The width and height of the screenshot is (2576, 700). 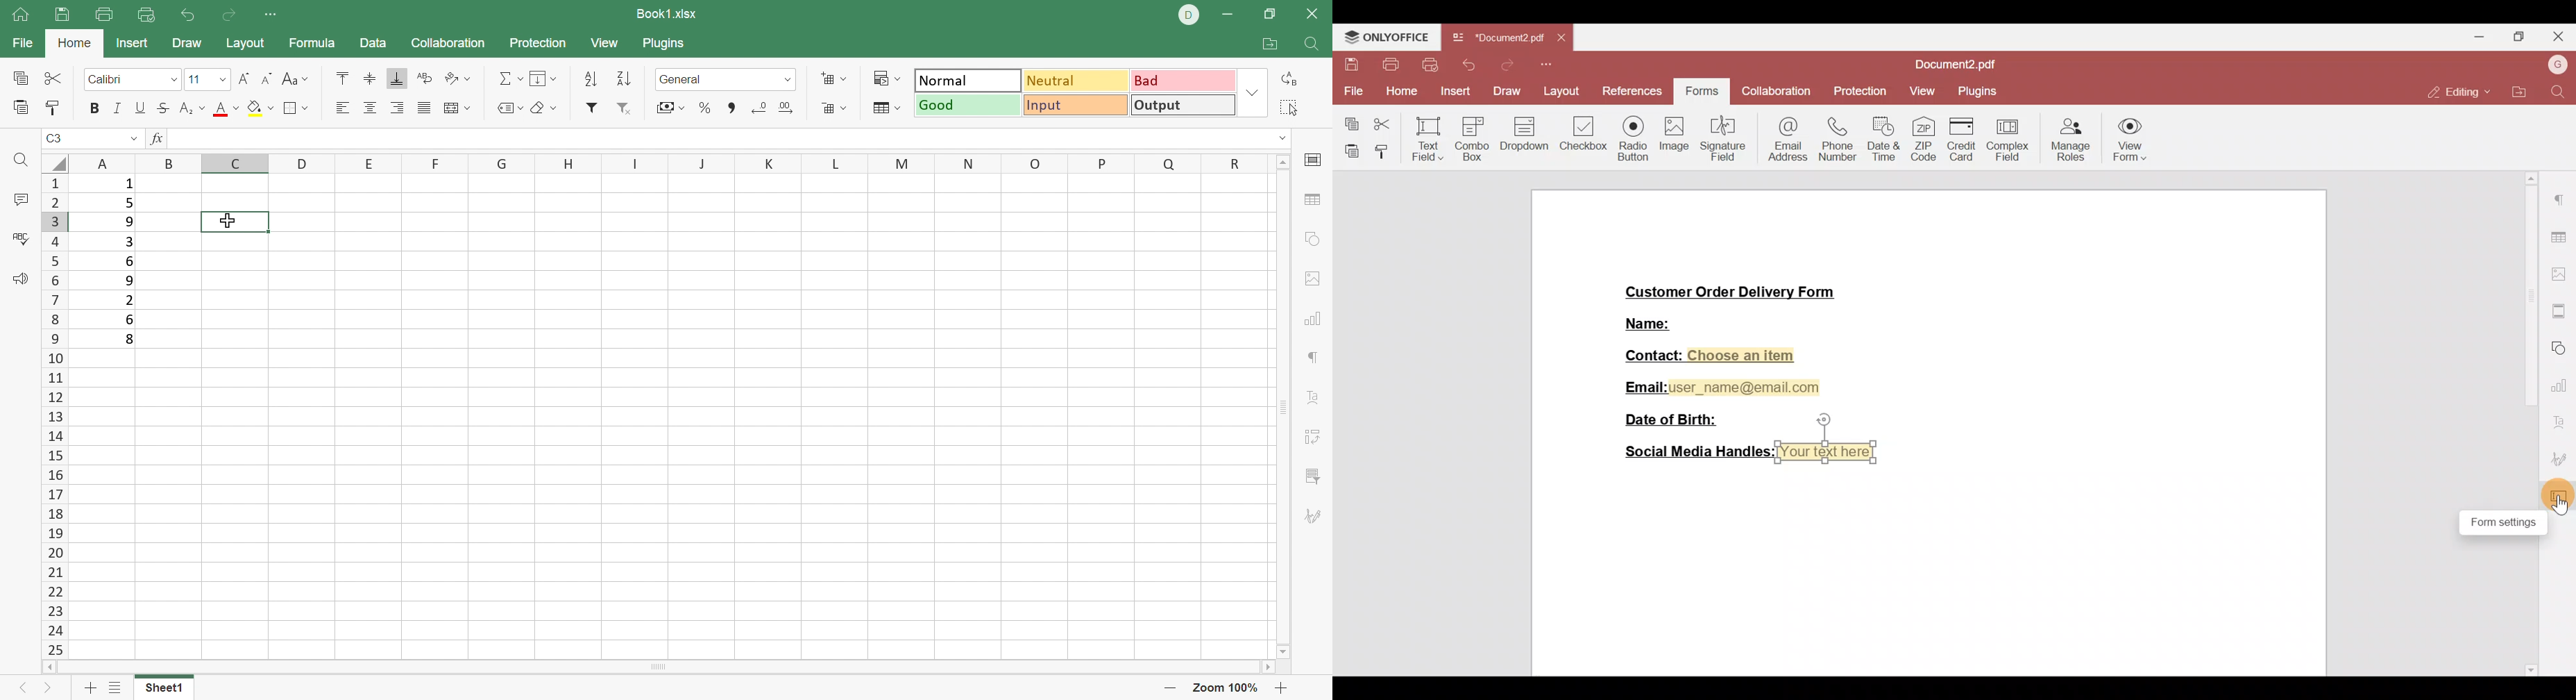 I want to click on Replace, so click(x=1288, y=80).